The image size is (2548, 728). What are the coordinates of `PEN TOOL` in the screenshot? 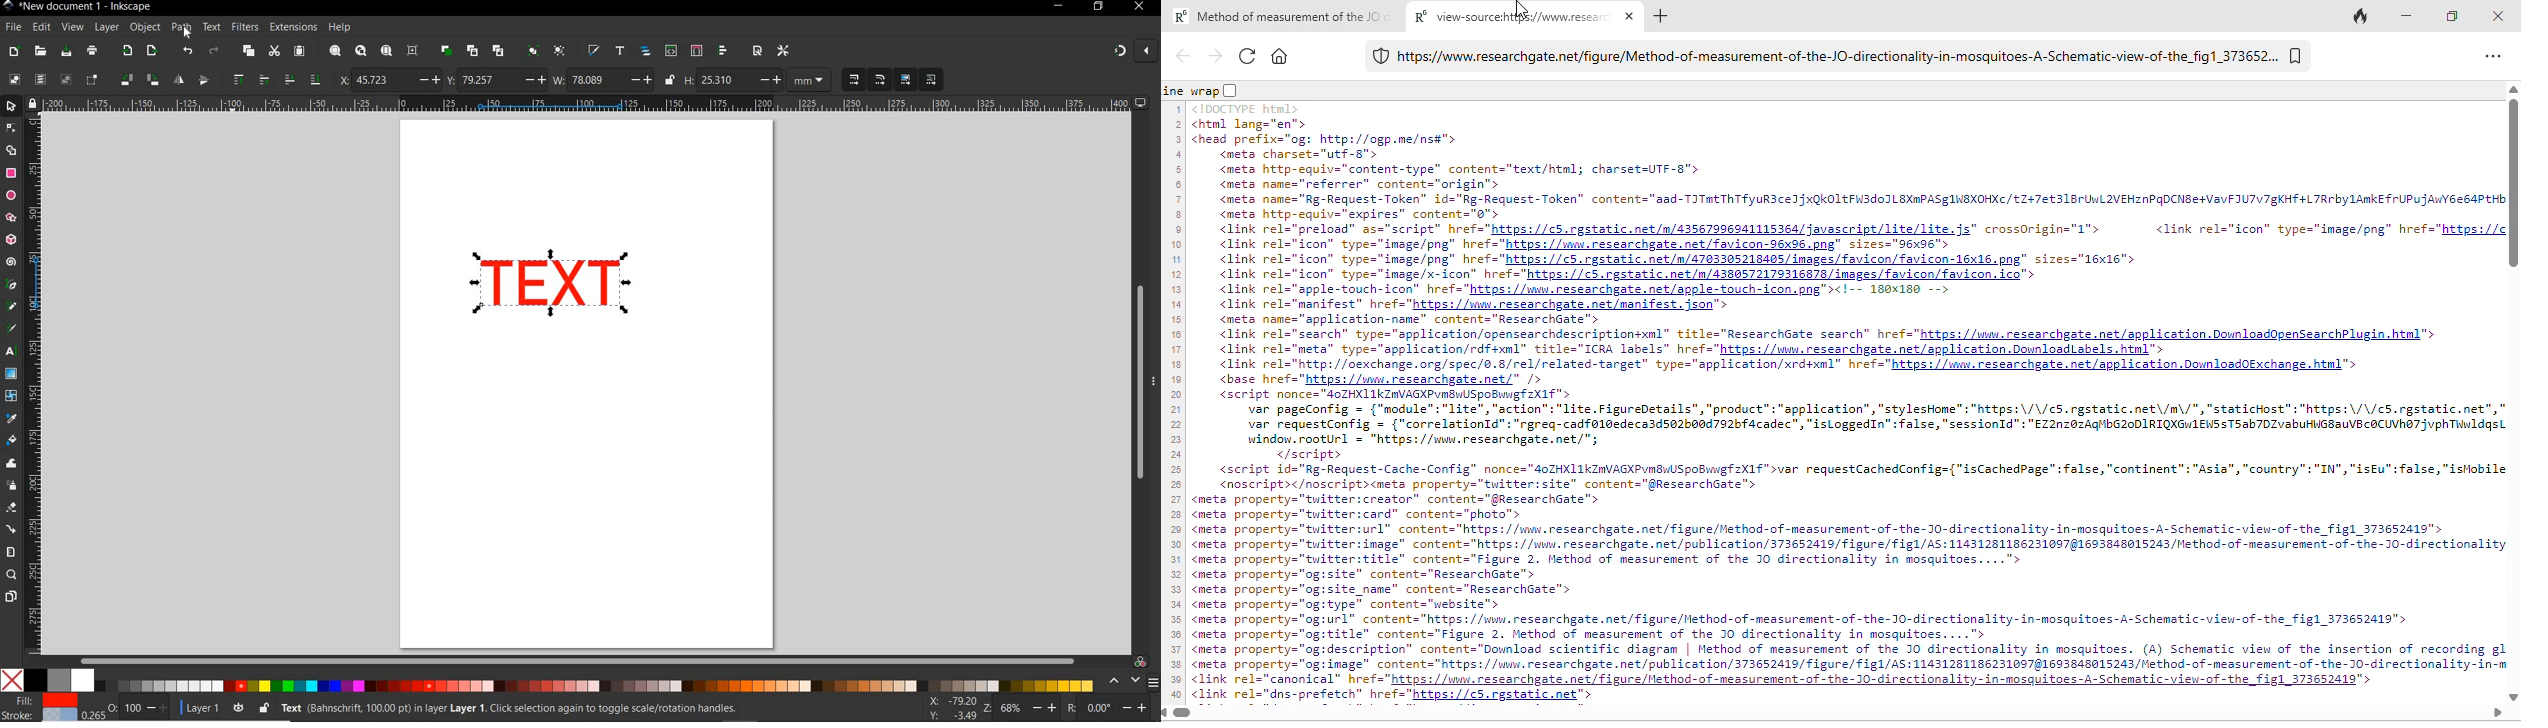 It's located at (12, 285).